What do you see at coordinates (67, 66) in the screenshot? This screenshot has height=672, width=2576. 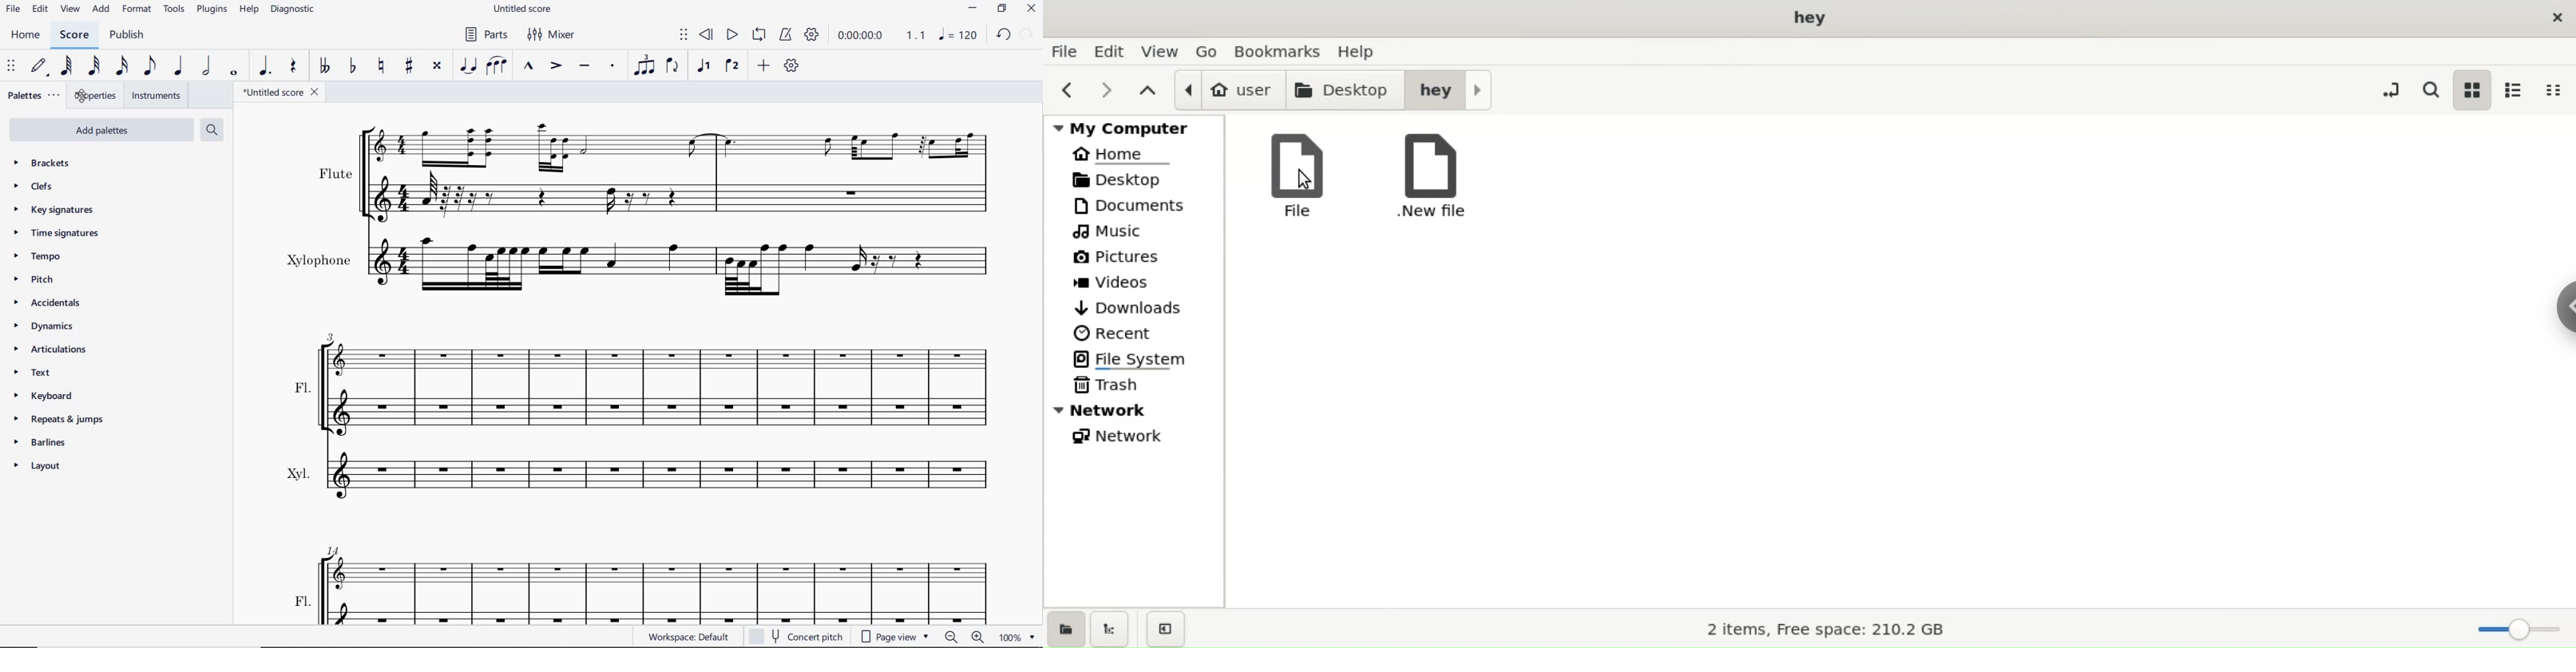 I see `64TH NOTE` at bounding box center [67, 66].